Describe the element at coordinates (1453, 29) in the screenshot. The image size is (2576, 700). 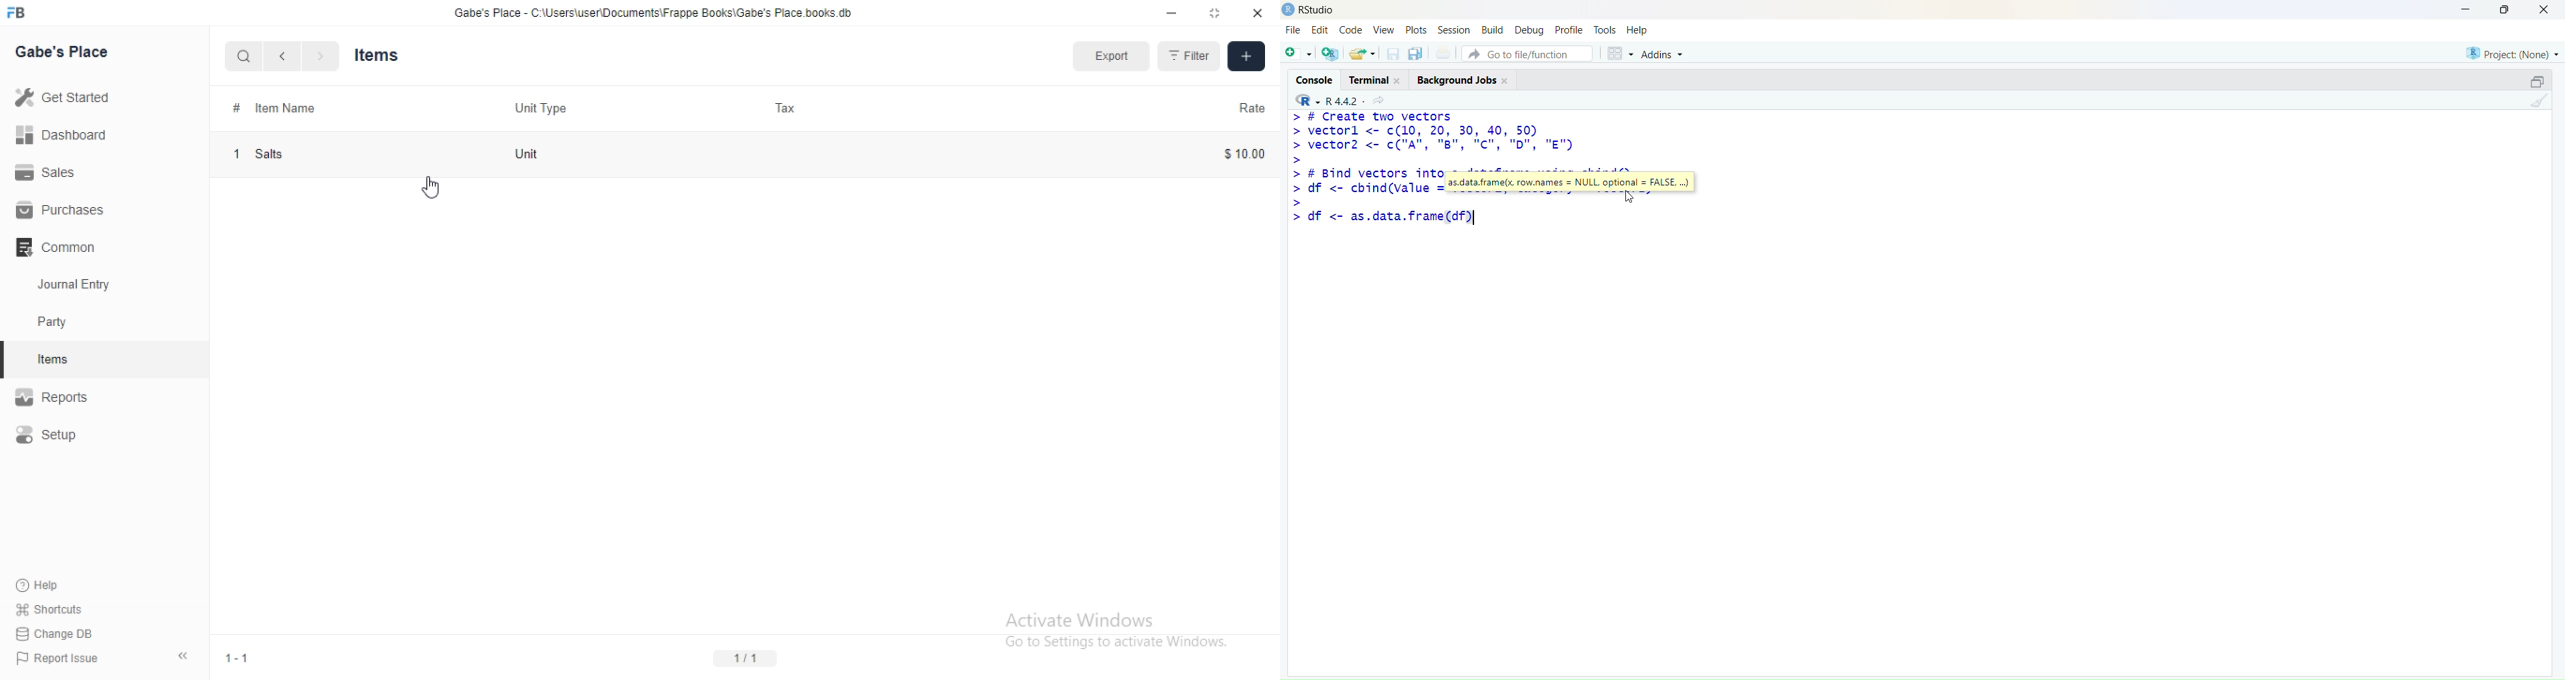
I see `Session` at that location.